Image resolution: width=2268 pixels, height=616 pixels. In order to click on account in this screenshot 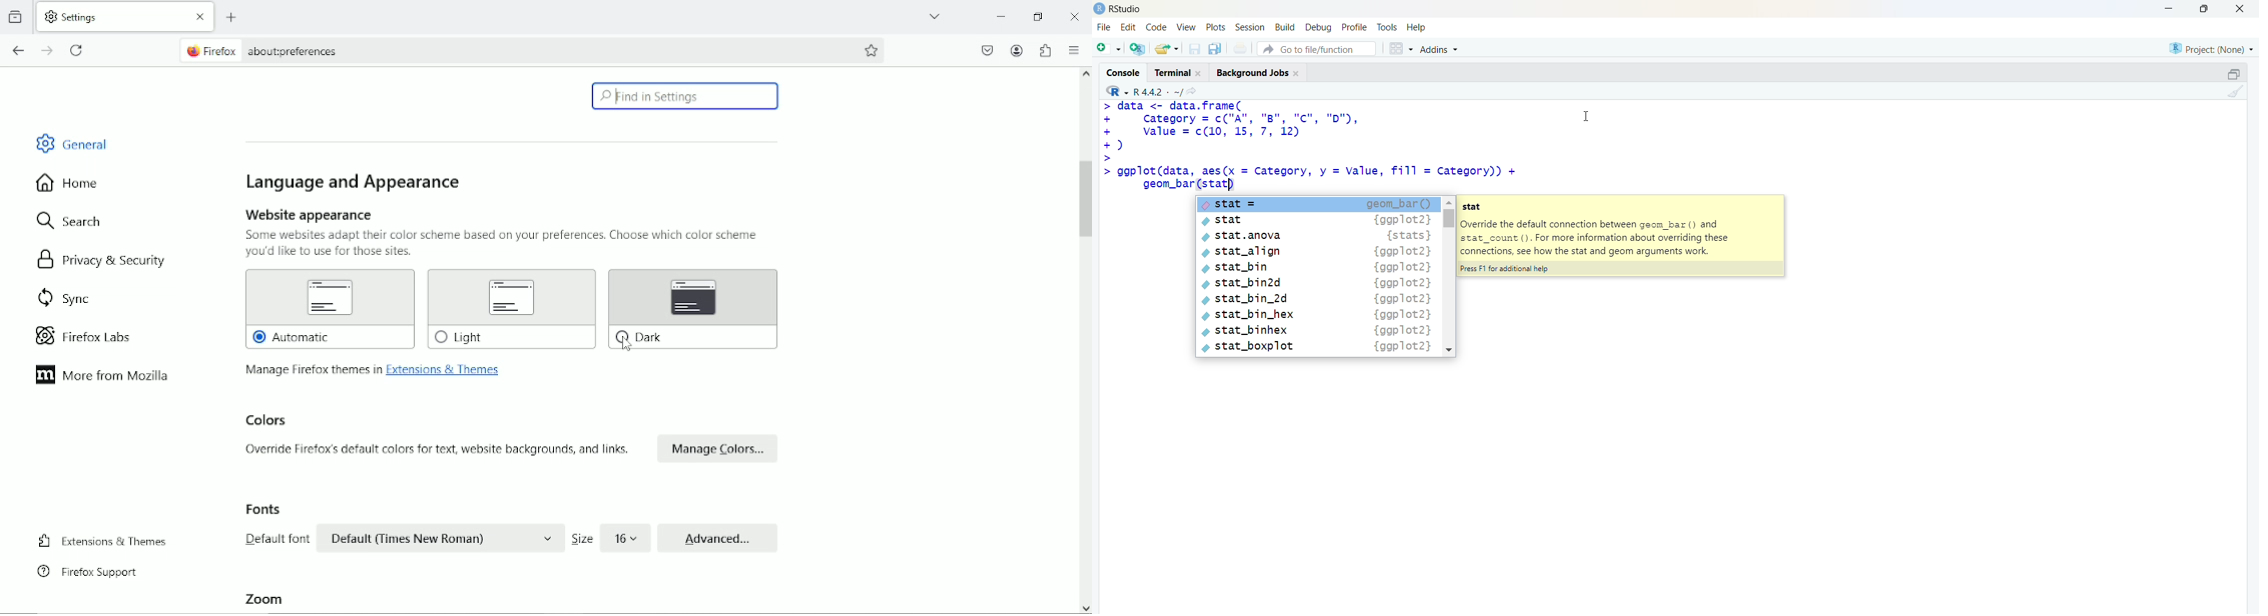, I will do `click(1017, 50)`.